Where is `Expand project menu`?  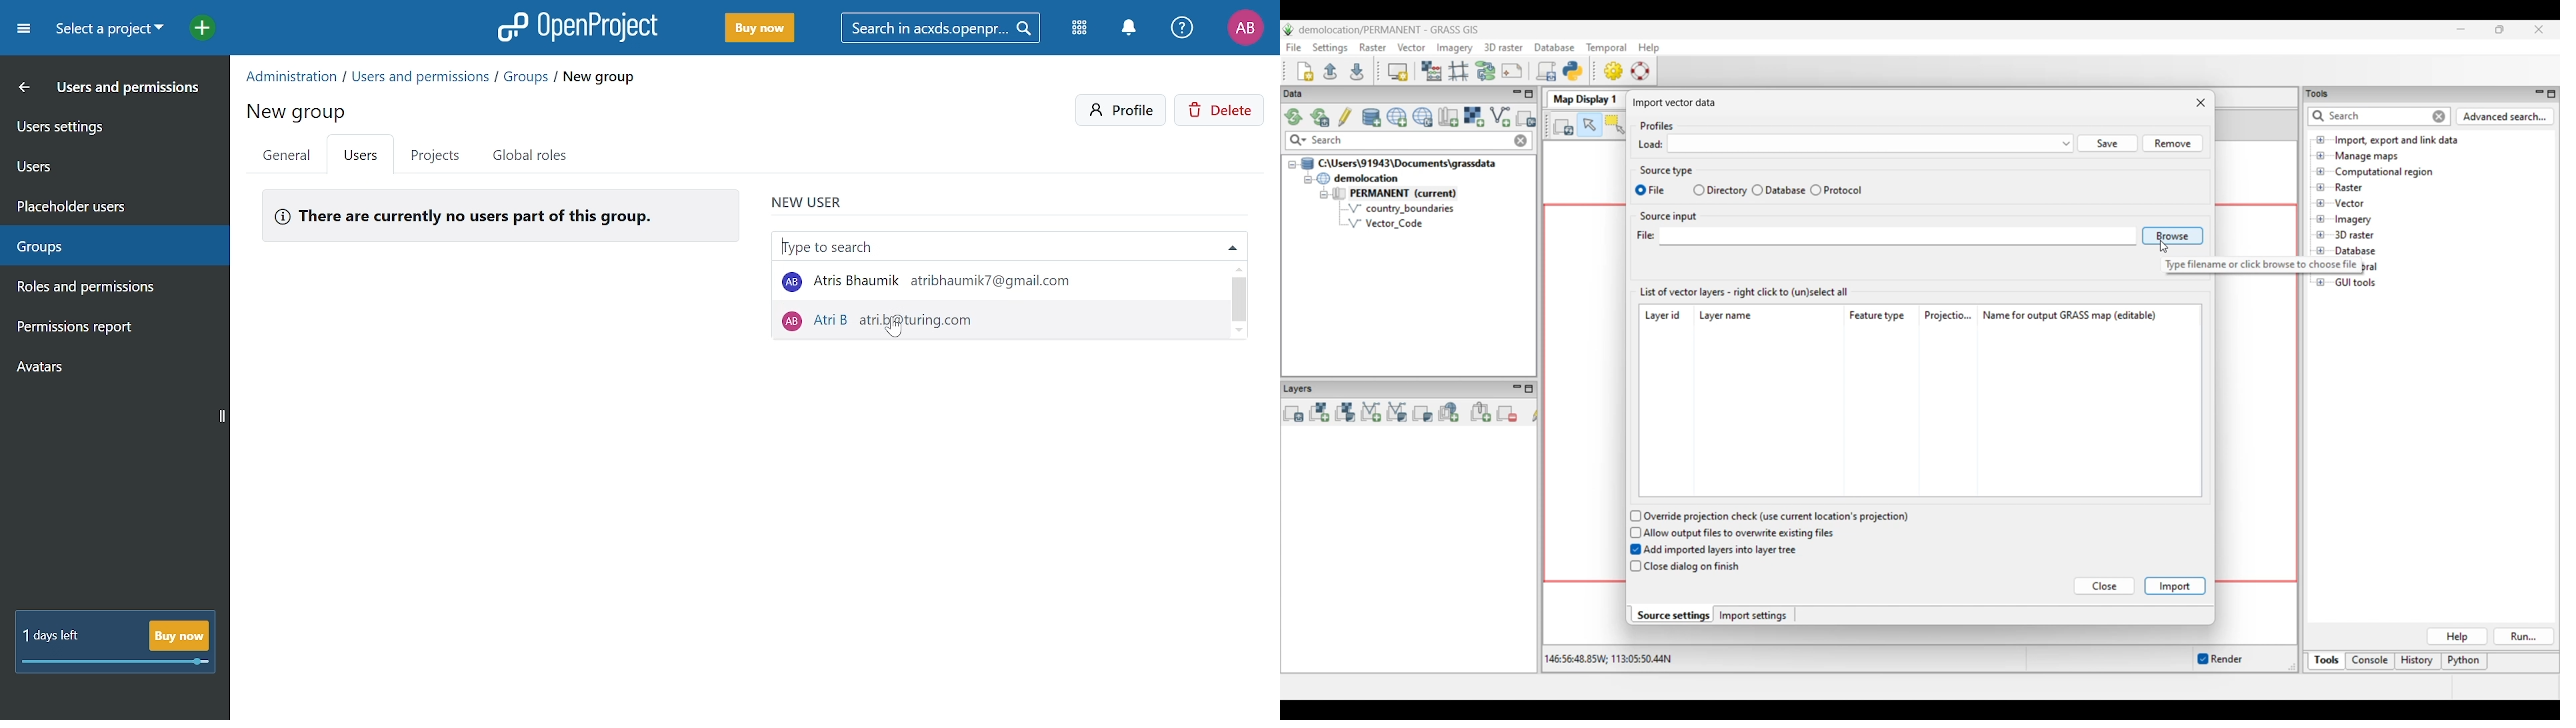 Expand project menu is located at coordinates (23, 28).